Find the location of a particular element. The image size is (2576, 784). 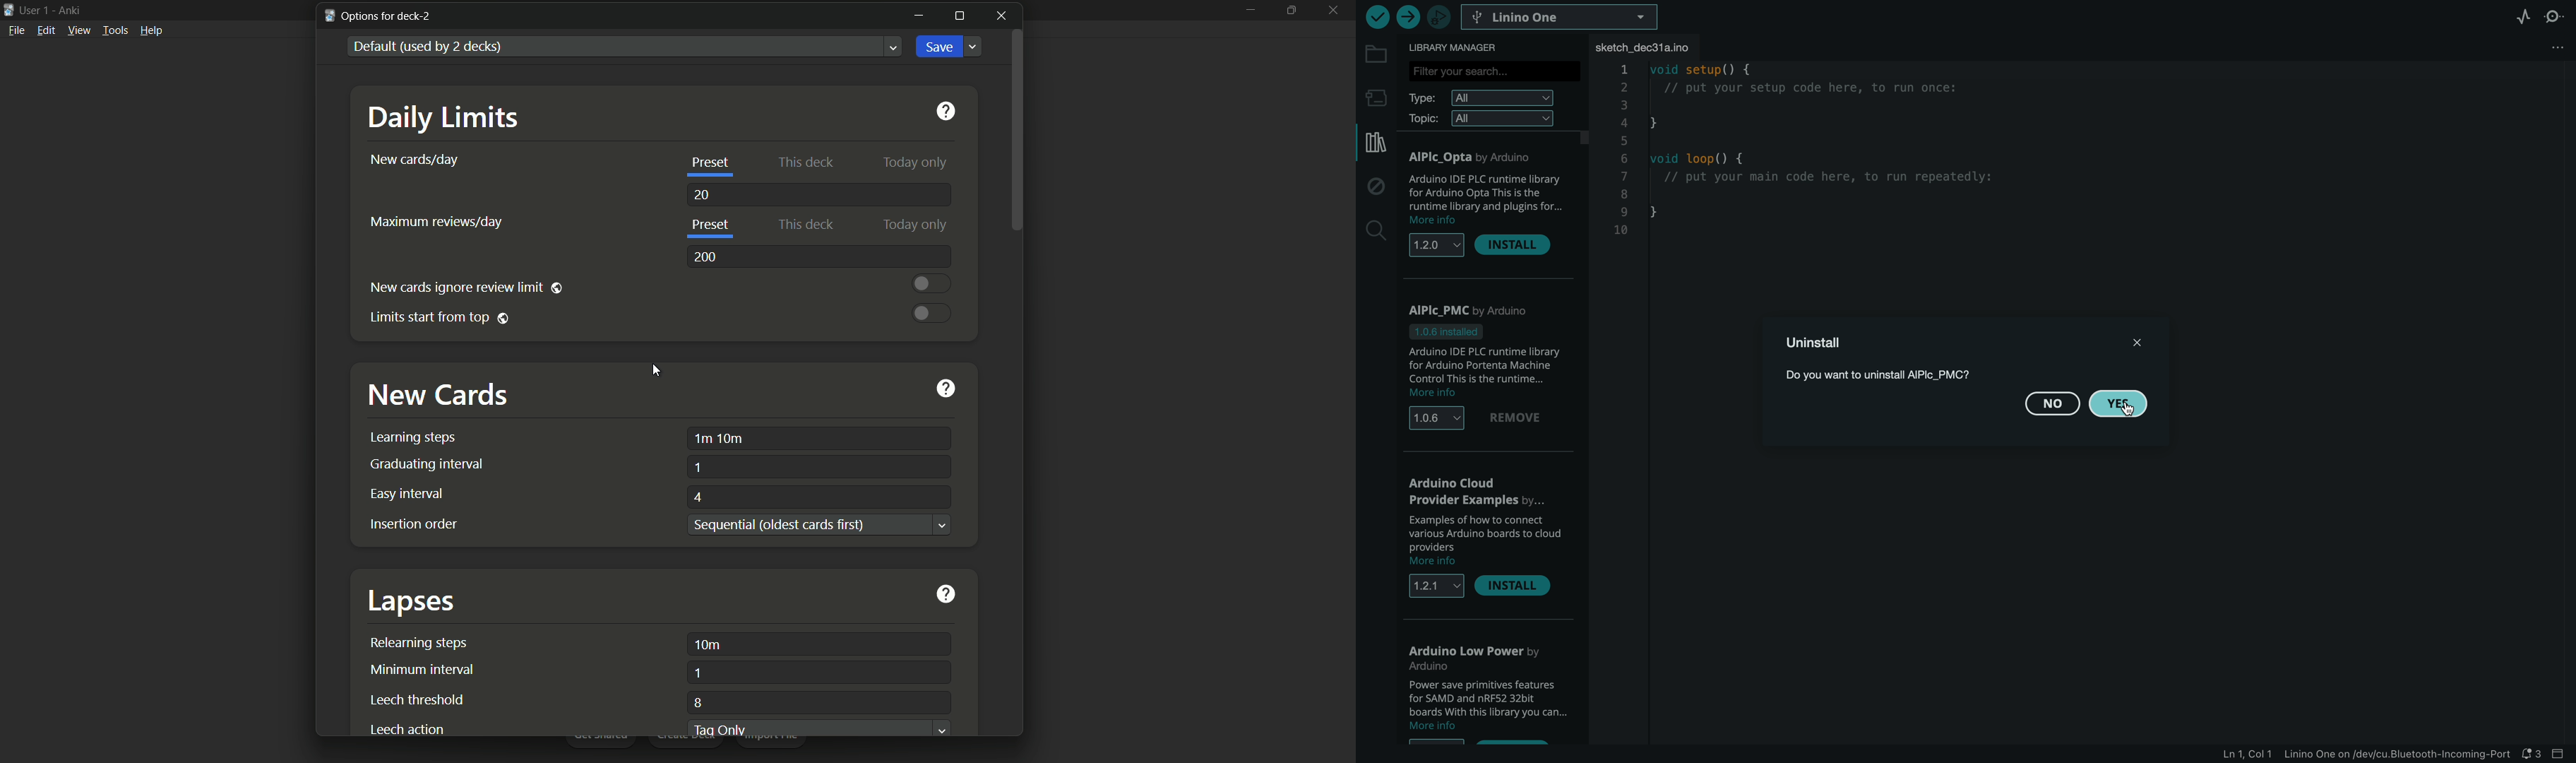

today only is located at coordinates (913, 223).